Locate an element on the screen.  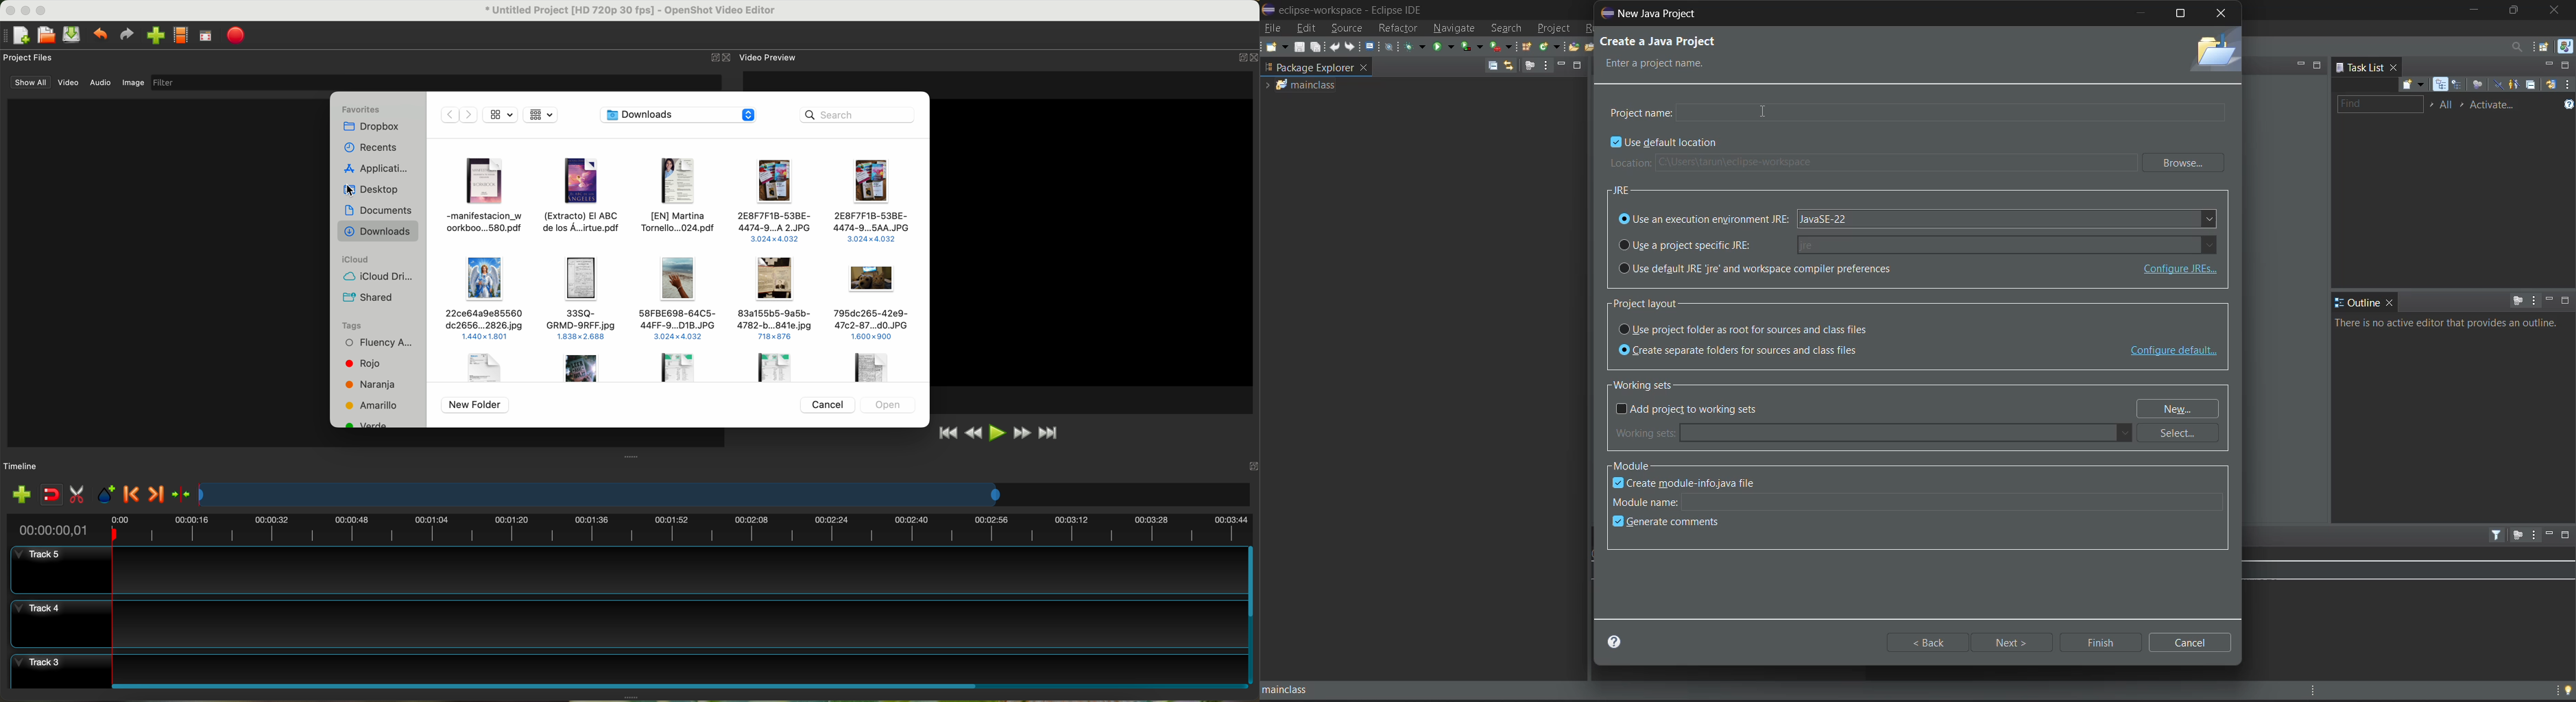
file is located at coordinates (678, 366).